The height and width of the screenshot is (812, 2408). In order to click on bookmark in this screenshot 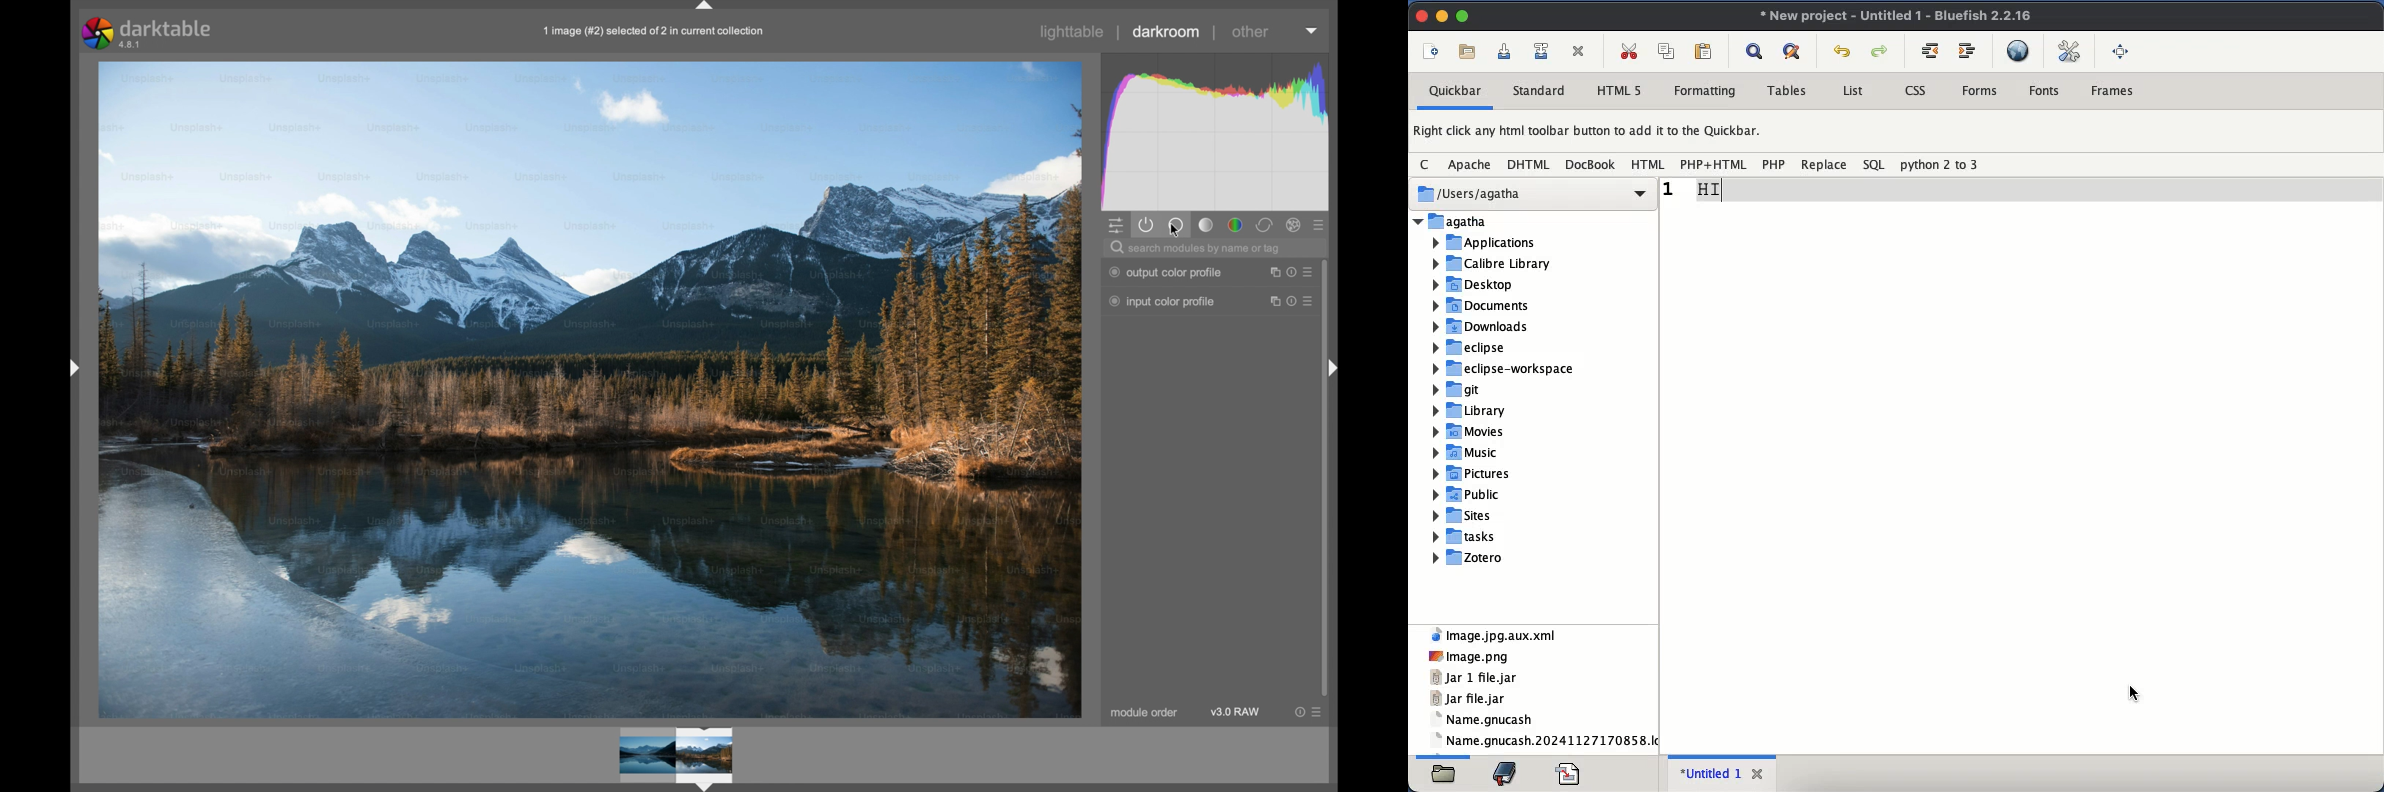, I will do `click(1507, 772)`.